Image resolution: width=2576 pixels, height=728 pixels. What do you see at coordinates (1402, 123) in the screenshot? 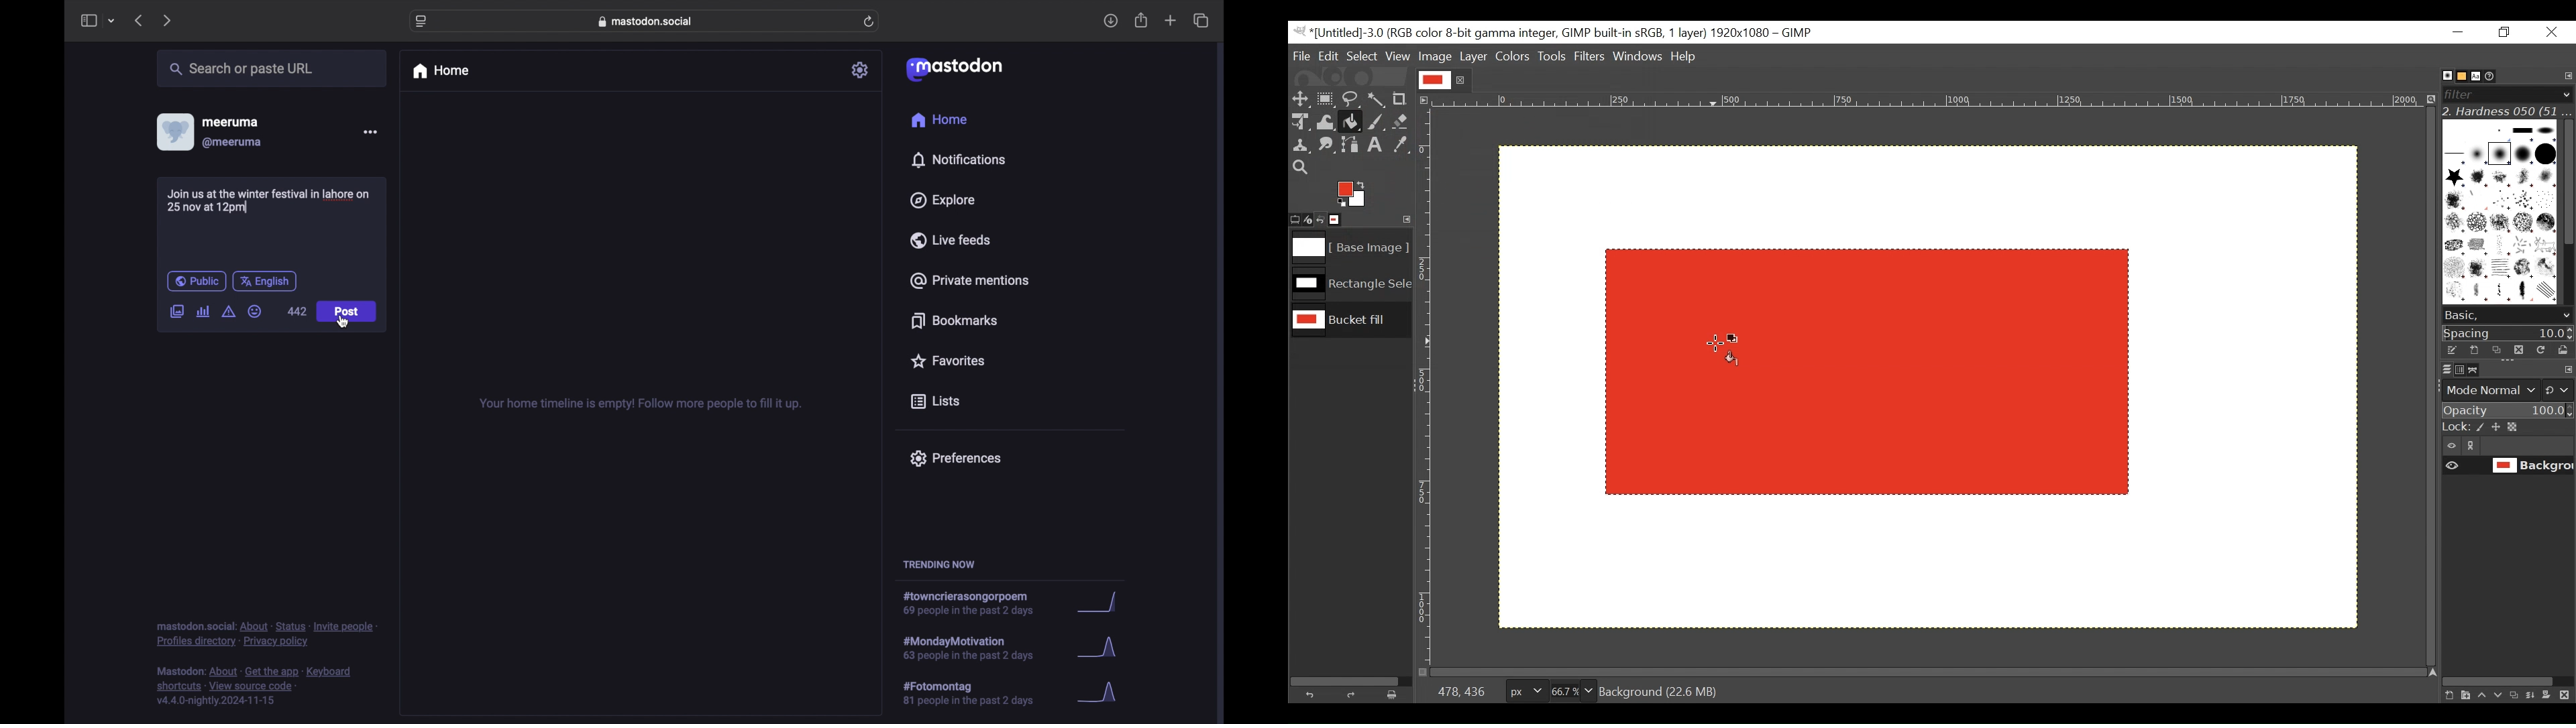
I see `Eraser tool` at bounding box center [1402, 123].